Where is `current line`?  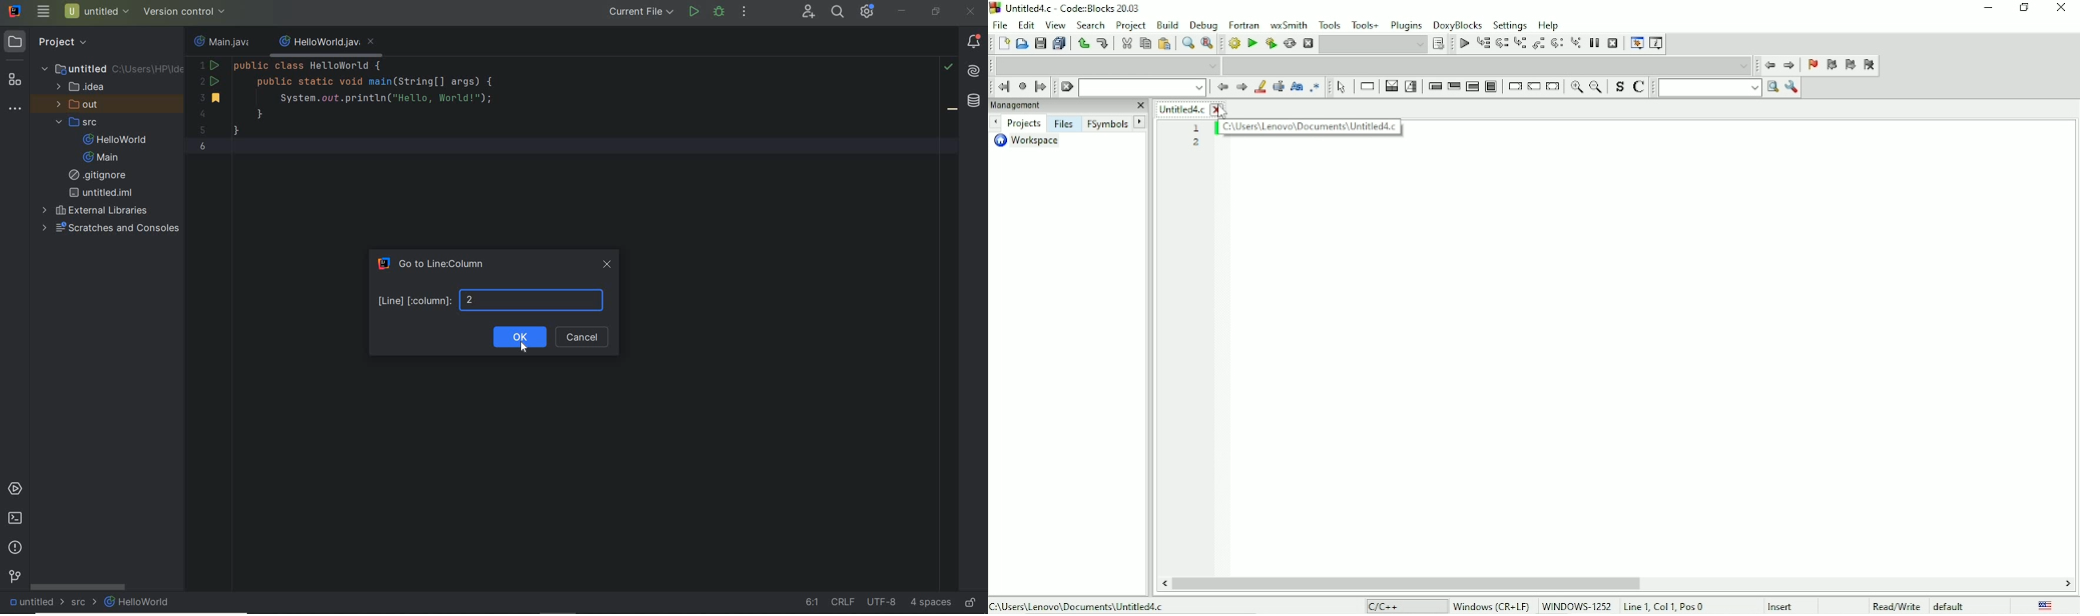 current line is located at coordinates (353, 145).